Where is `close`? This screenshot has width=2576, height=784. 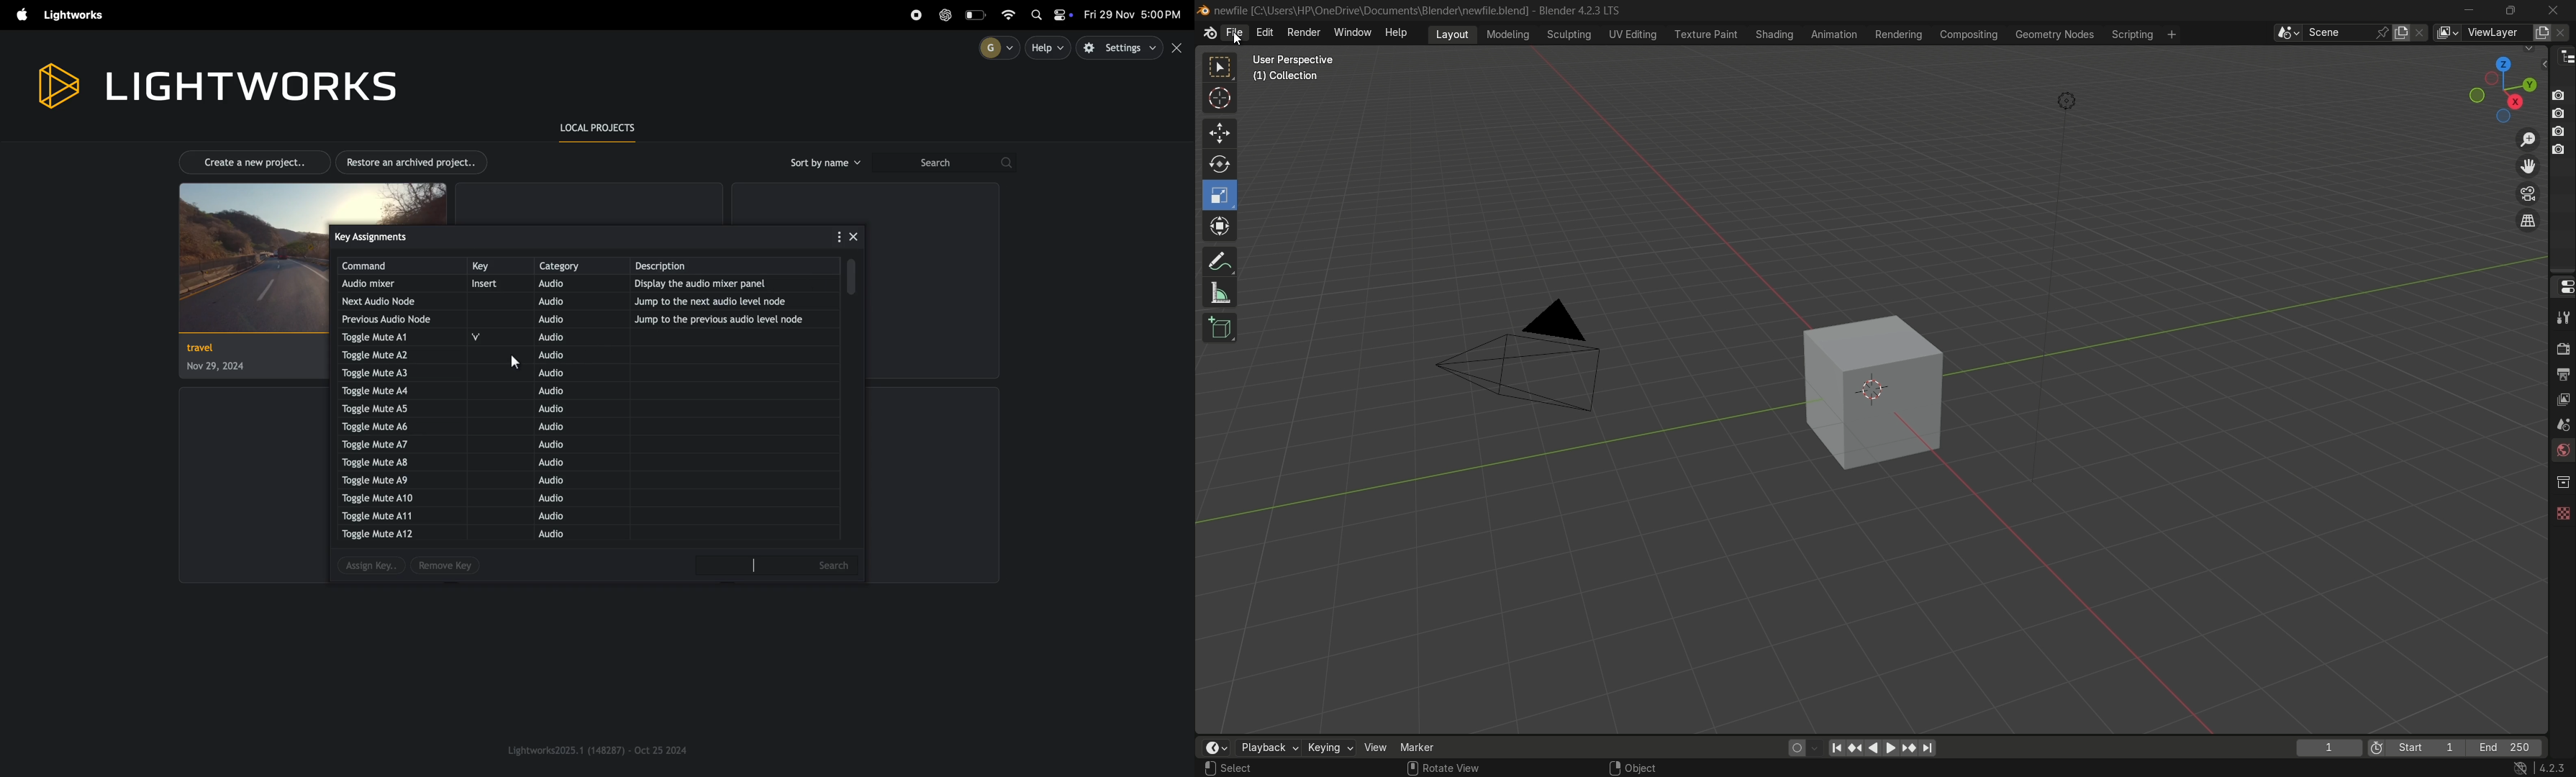 close is located at coordinates (1179, 48).